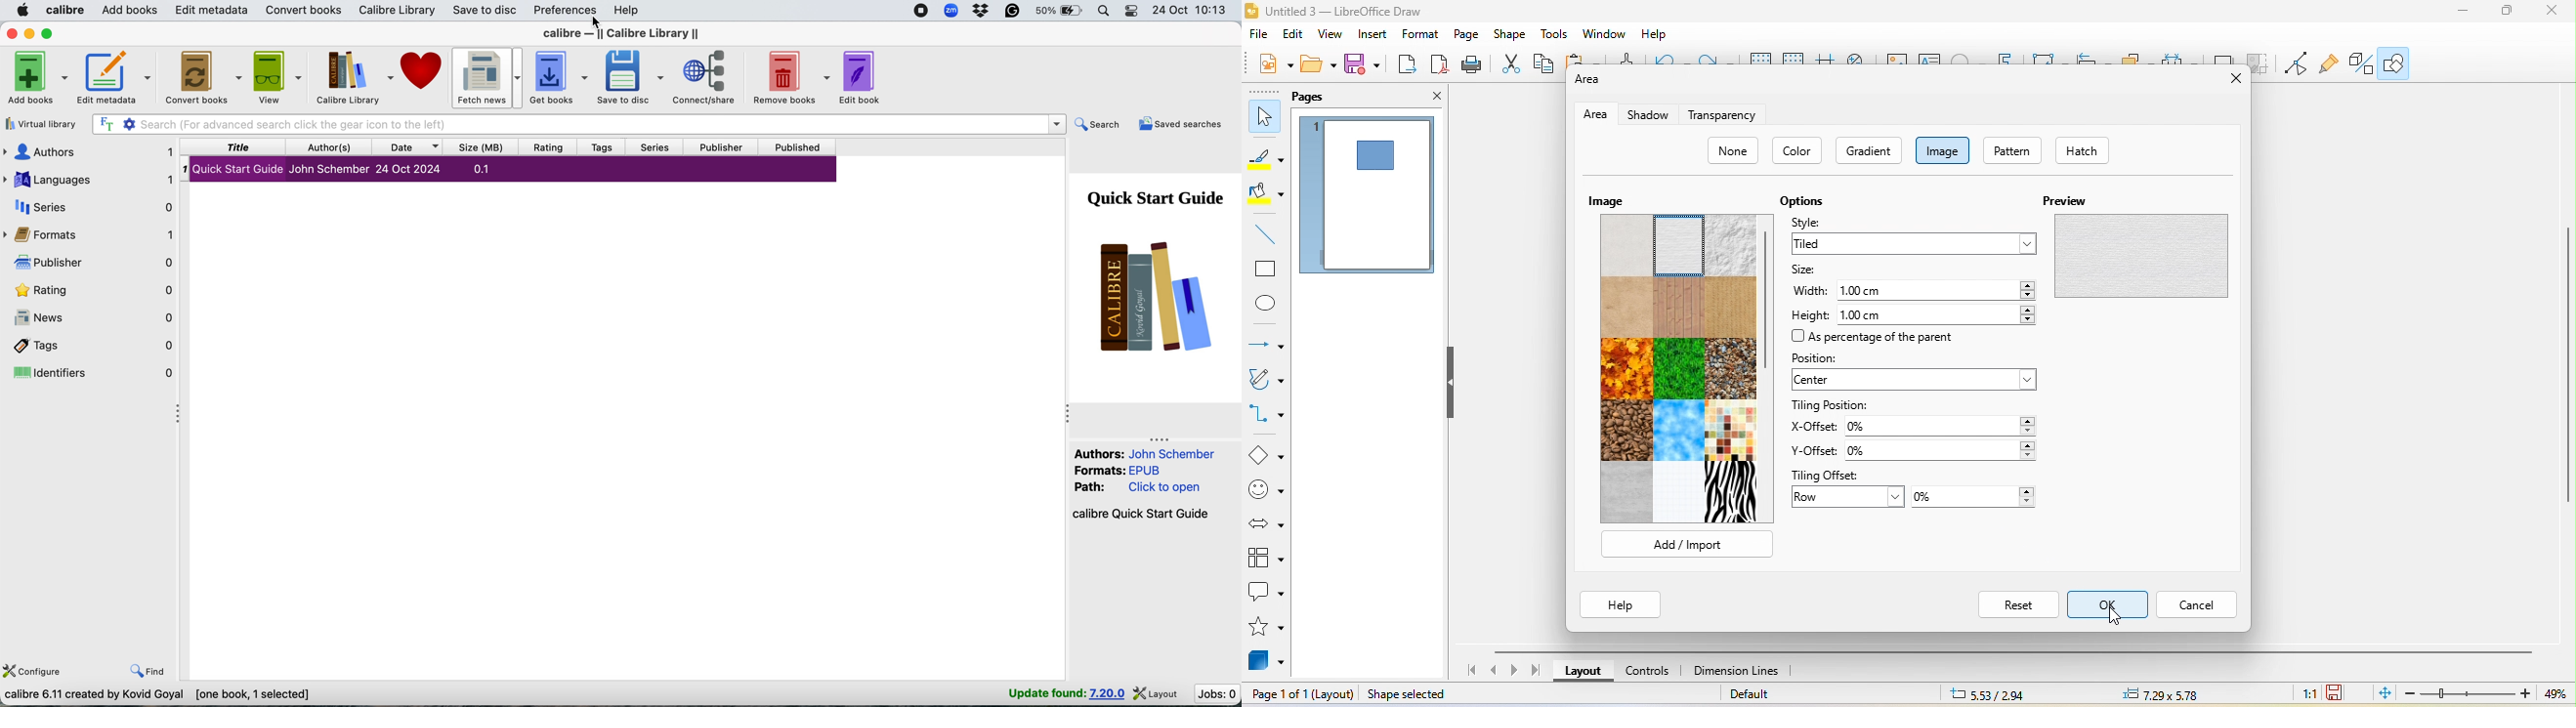  I want to click on gradient, so click(1873, 152).